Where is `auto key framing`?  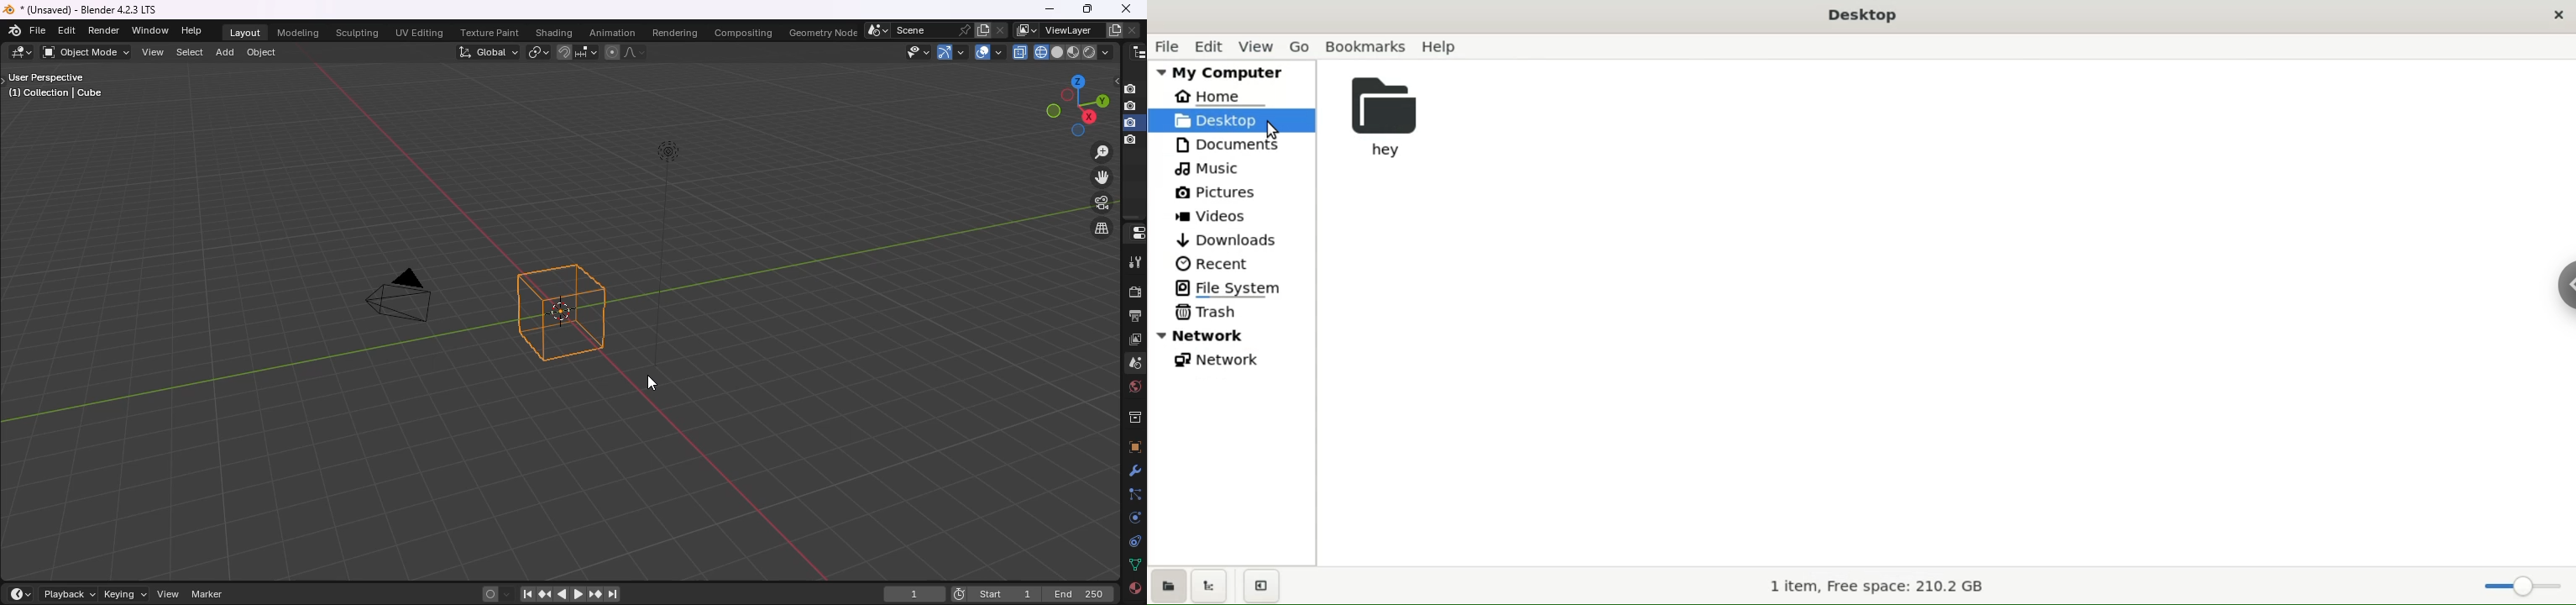
auto key framing is located at coordinates (510, 595).